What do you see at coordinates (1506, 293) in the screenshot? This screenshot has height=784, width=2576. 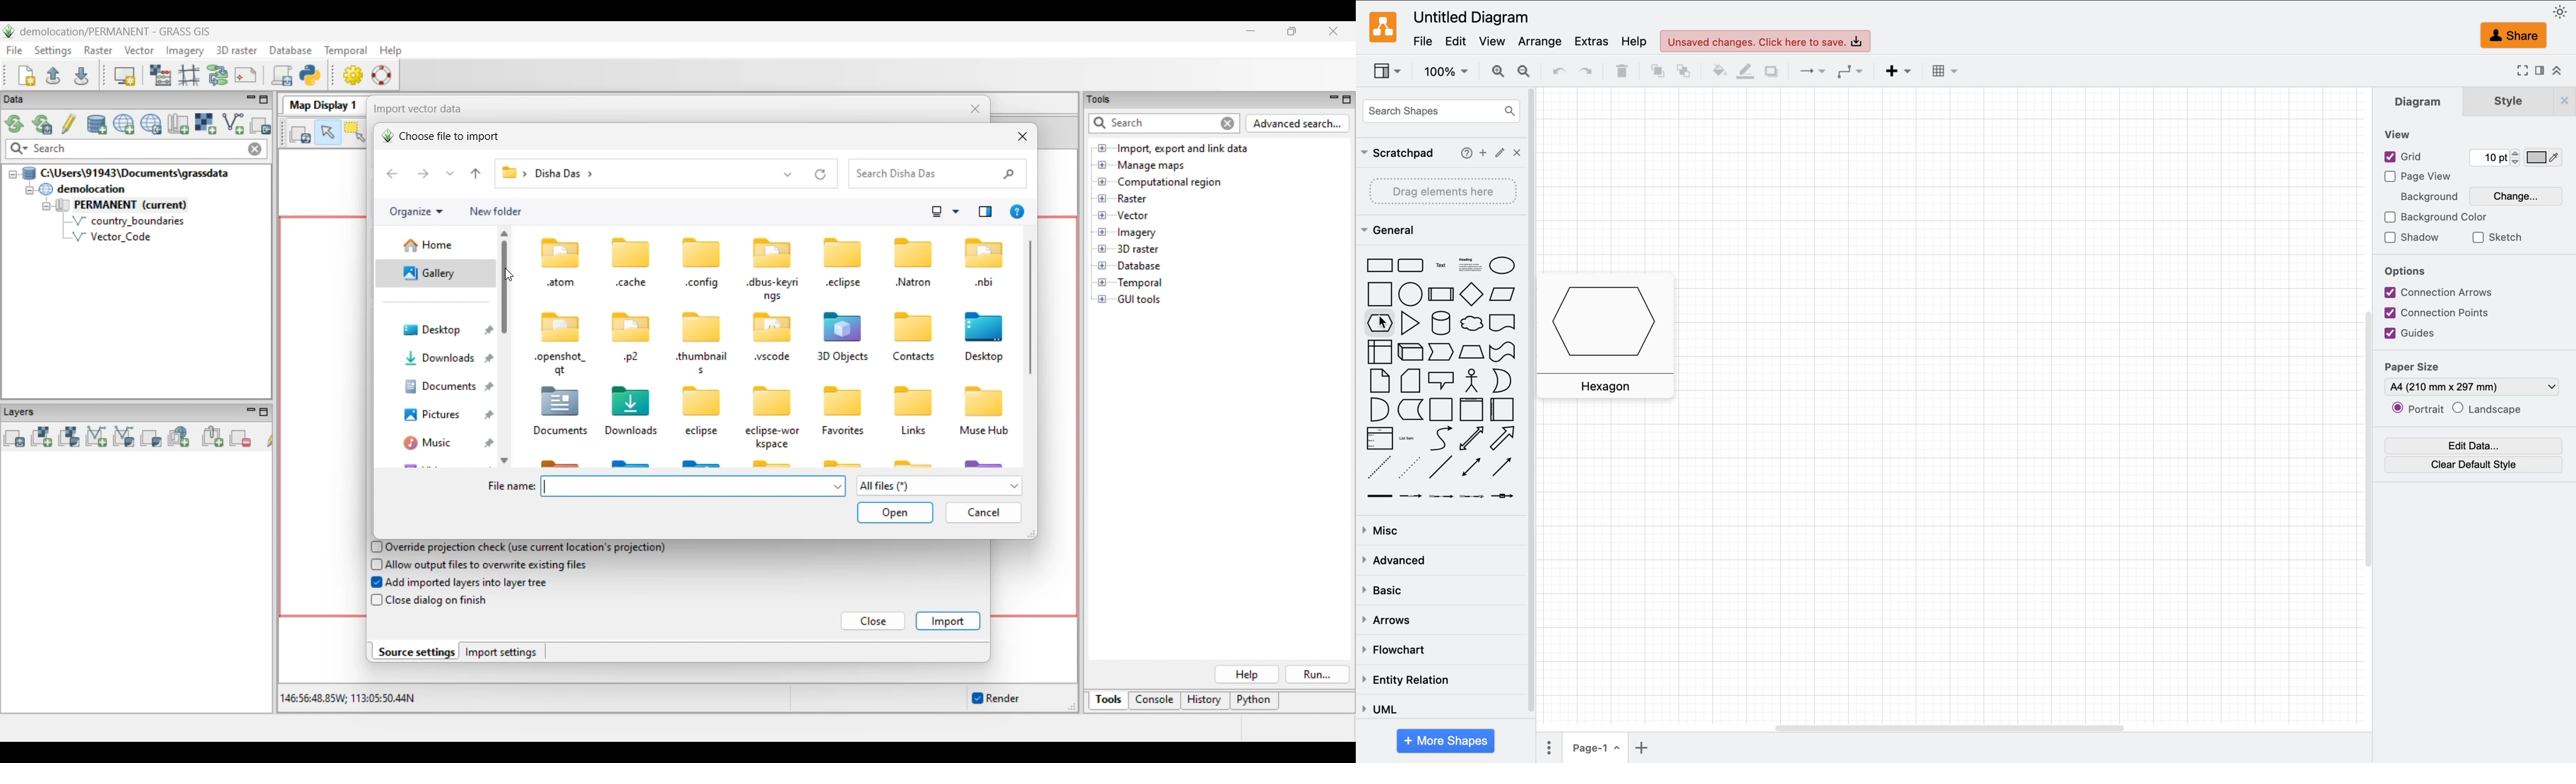 I see `parallelogram` at bounding box center [1506, 293].